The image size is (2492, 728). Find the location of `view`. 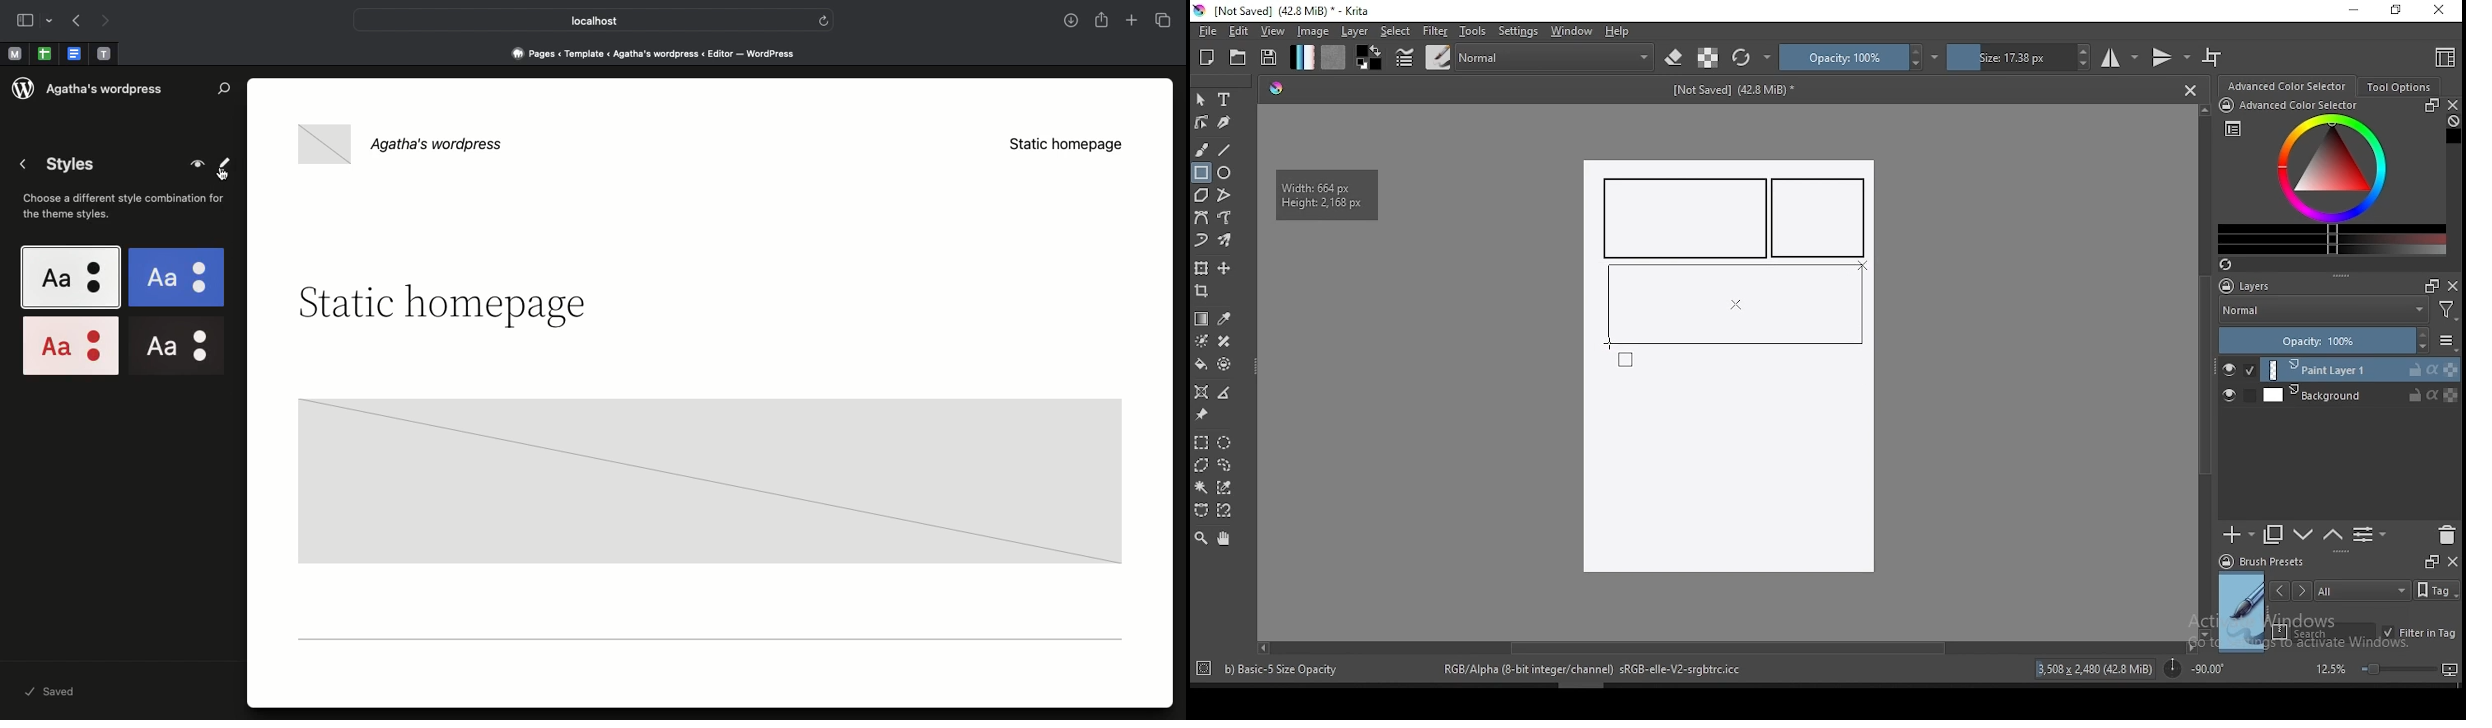

view is located at coordinates (1272, 31).